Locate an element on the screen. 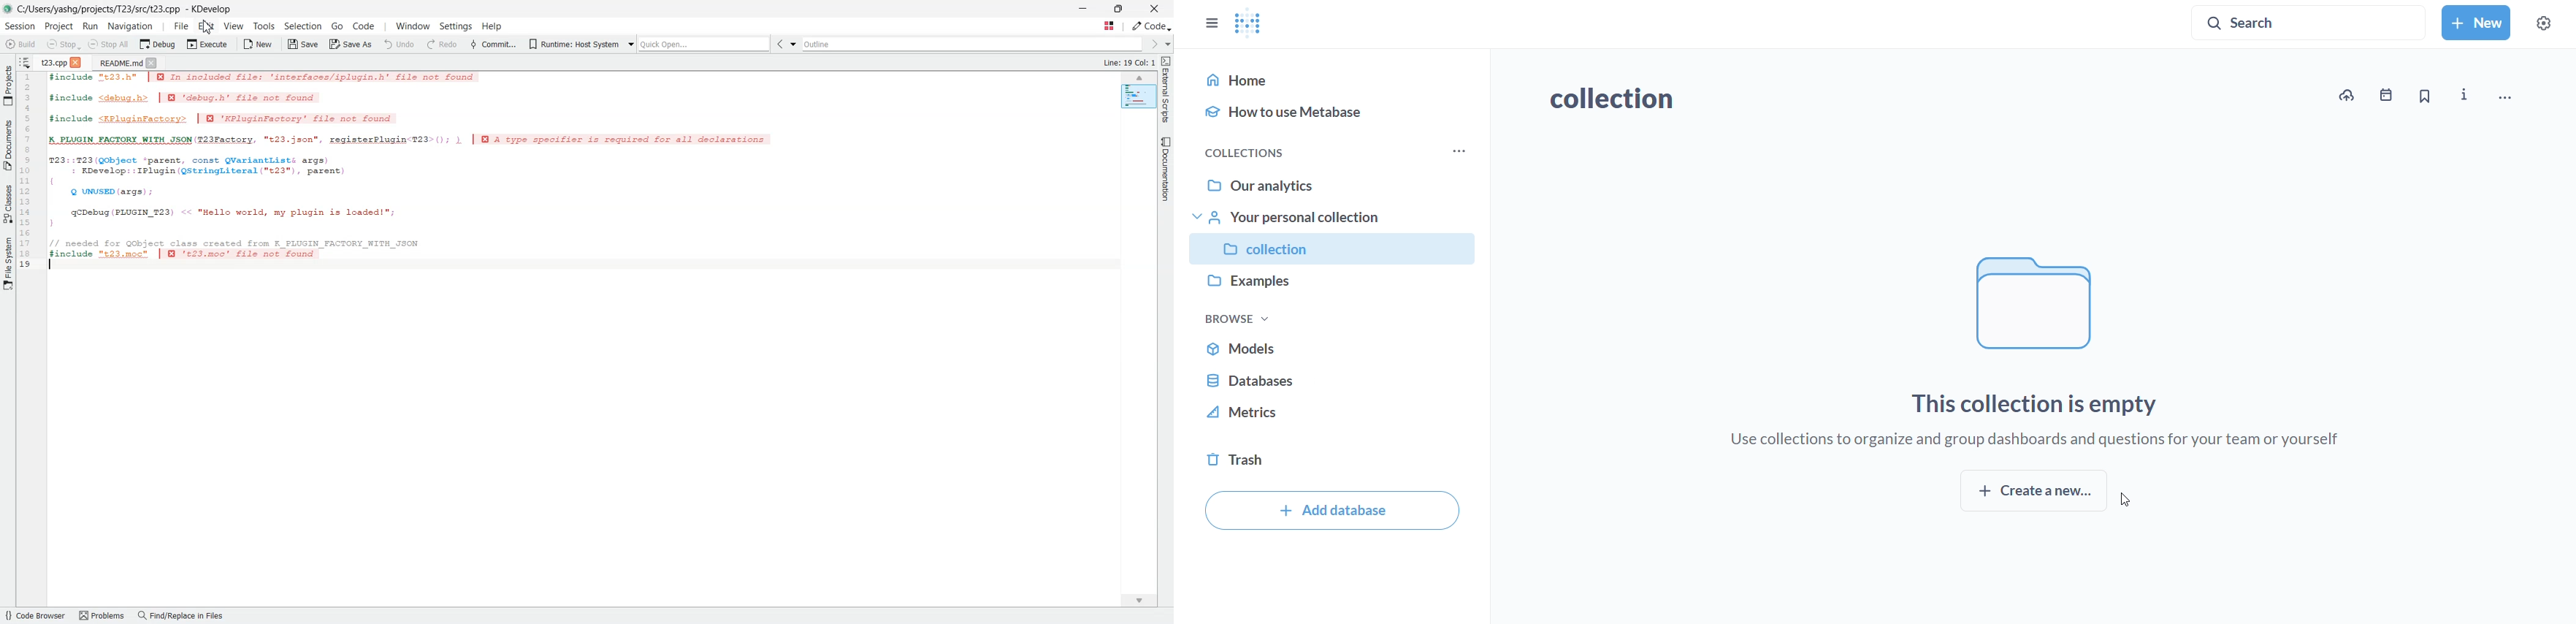  Close is located at coordinates (152, 62).